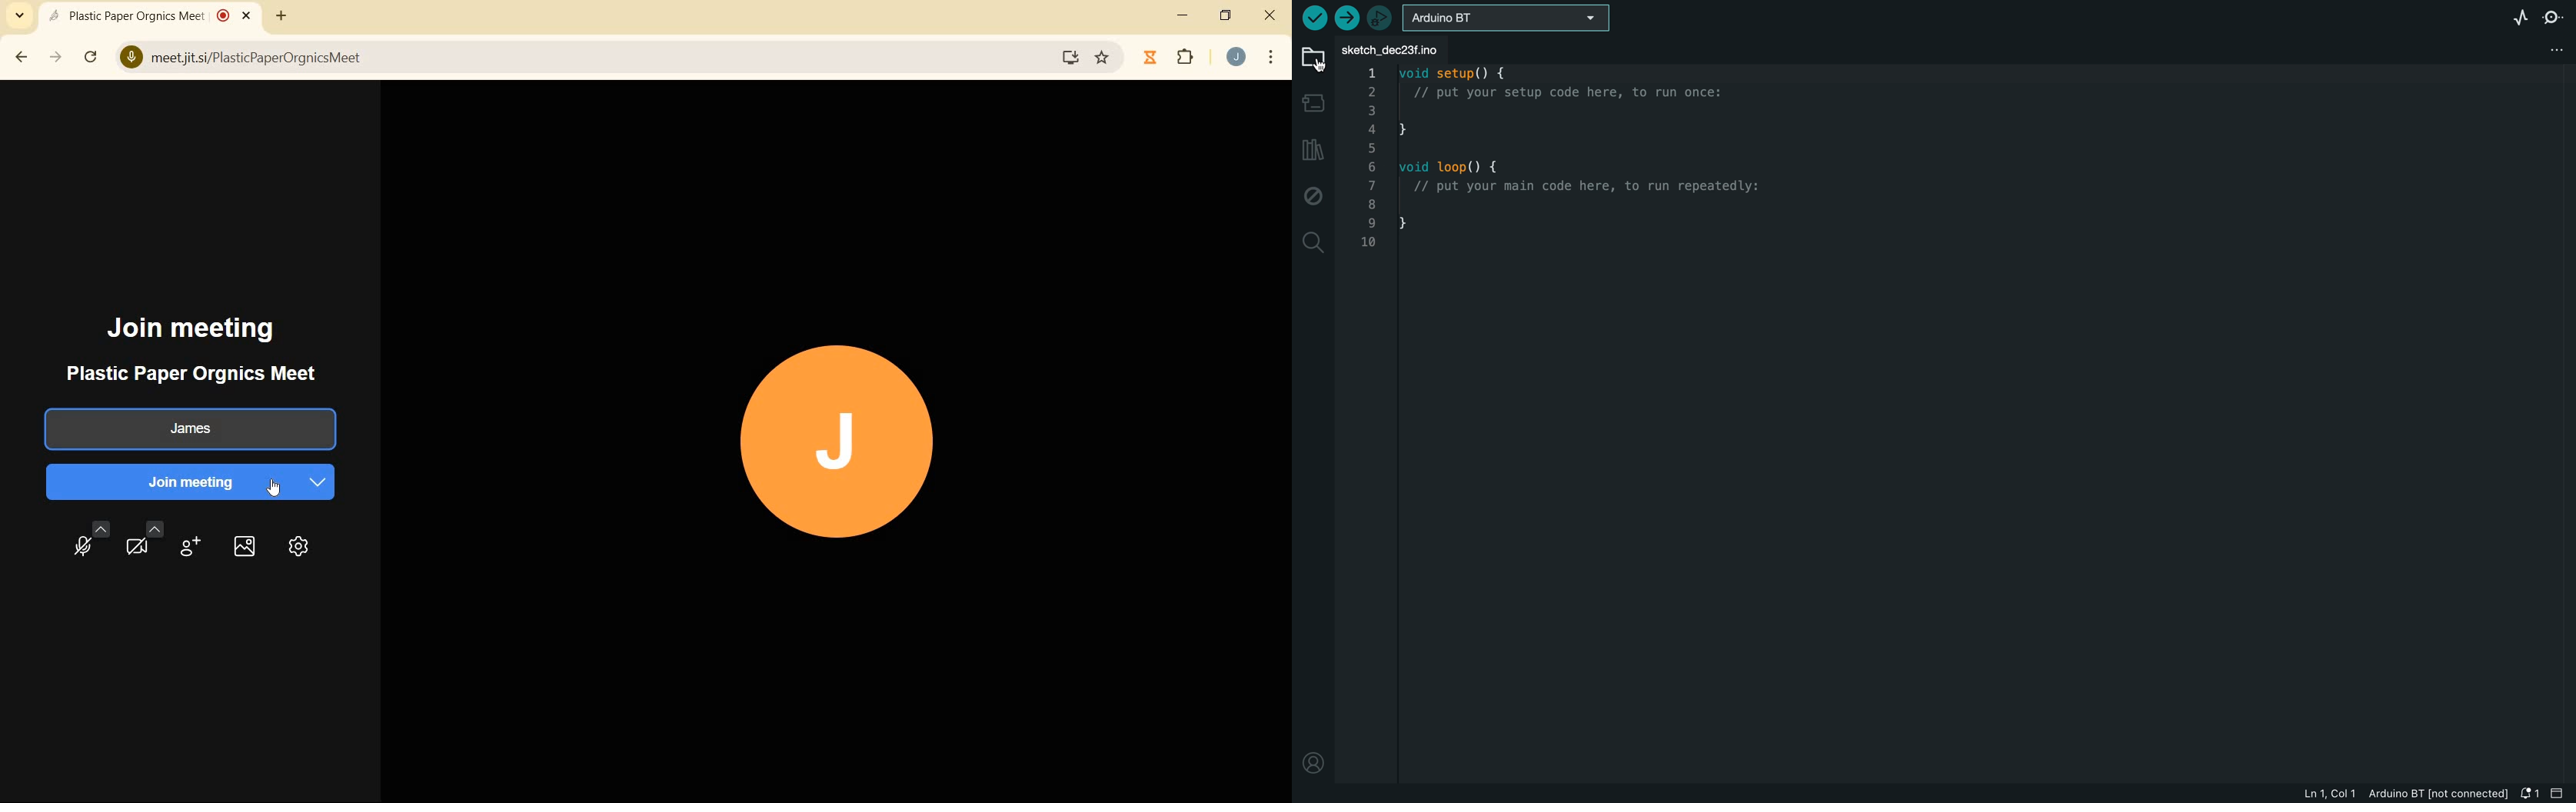  What do you see at coordinates (143, 540) in the screenshot?
I see `video` at bounding box center [143, 540].